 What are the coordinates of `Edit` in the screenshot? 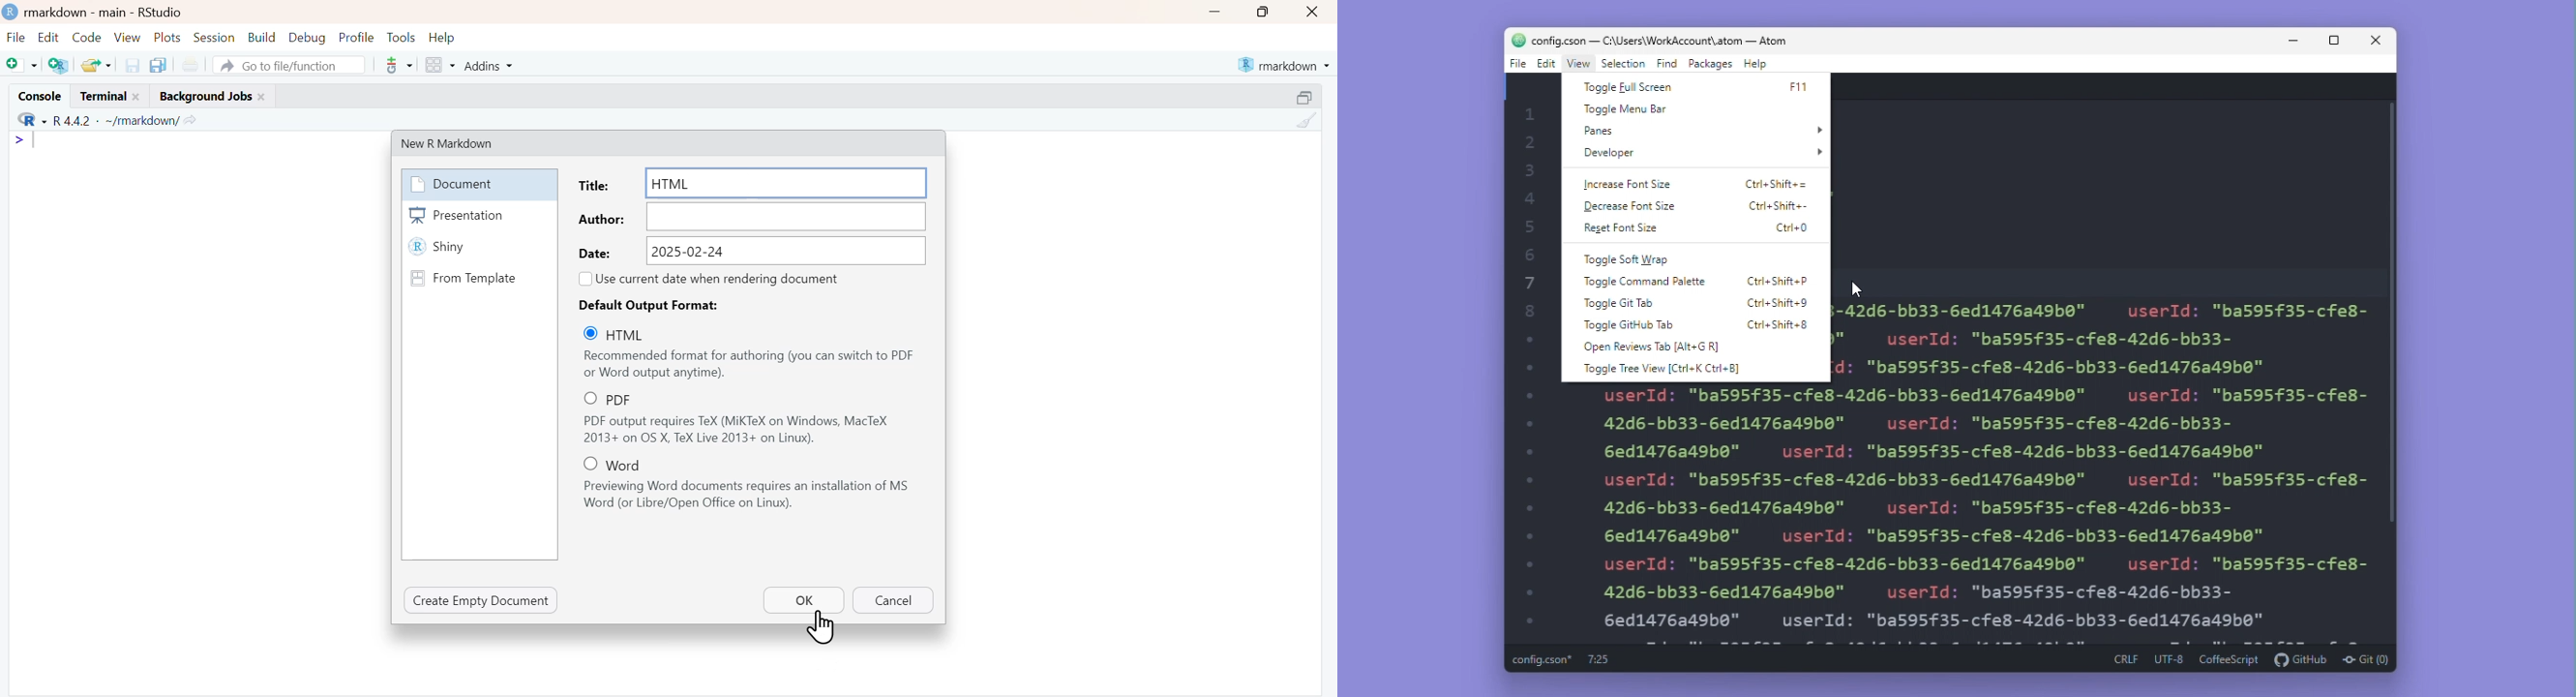 It's located at (1546, 65).